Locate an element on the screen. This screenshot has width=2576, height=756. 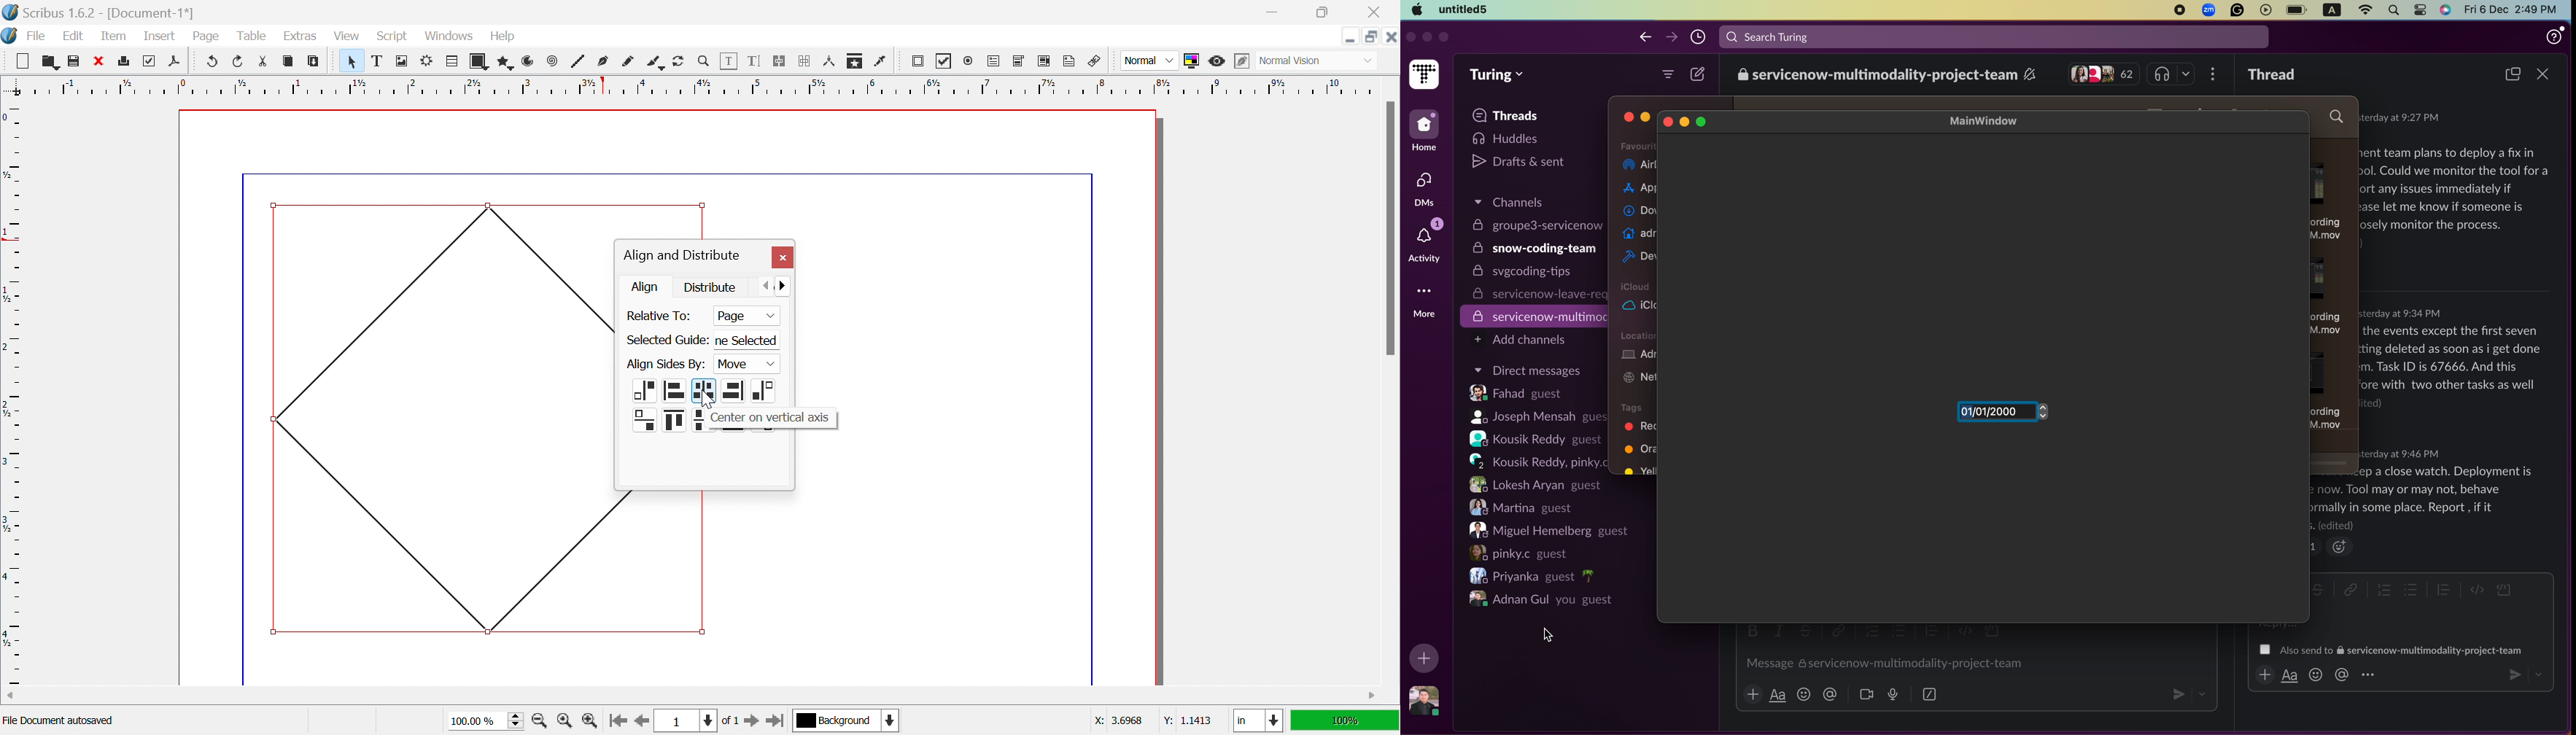
Paste is located at coordinates (316, 61).